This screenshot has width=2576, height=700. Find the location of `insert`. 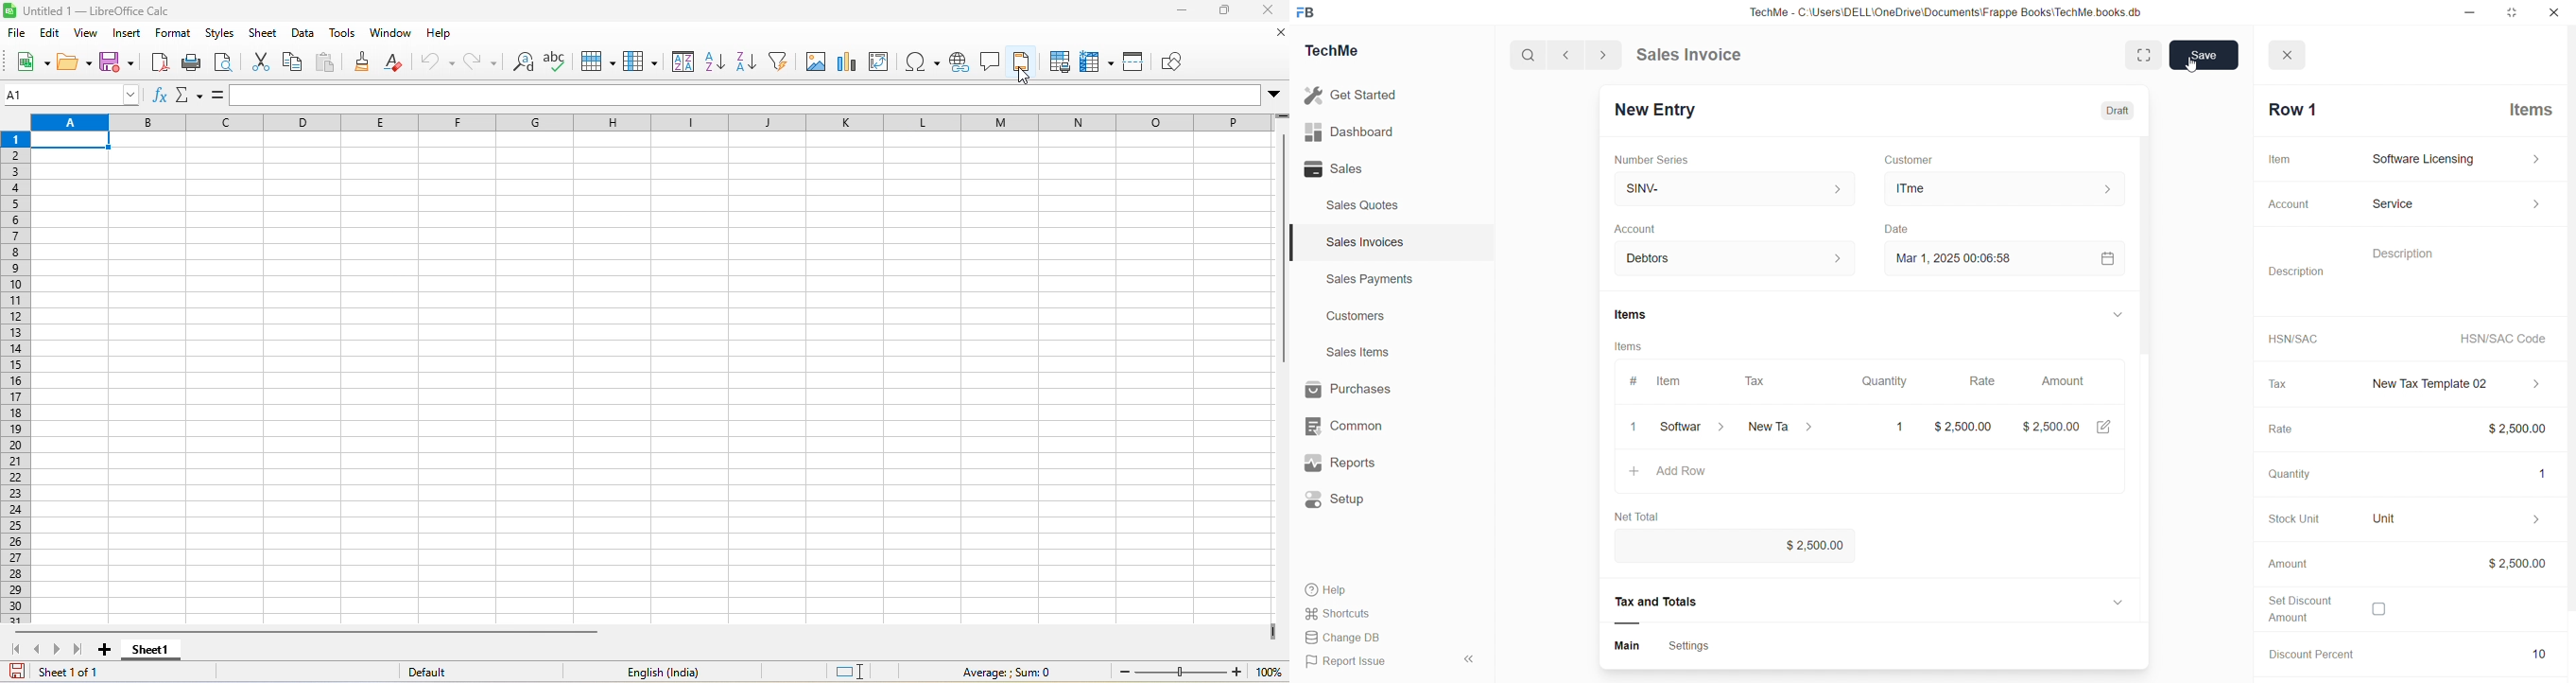

insert is located at coordinates (128, 36).